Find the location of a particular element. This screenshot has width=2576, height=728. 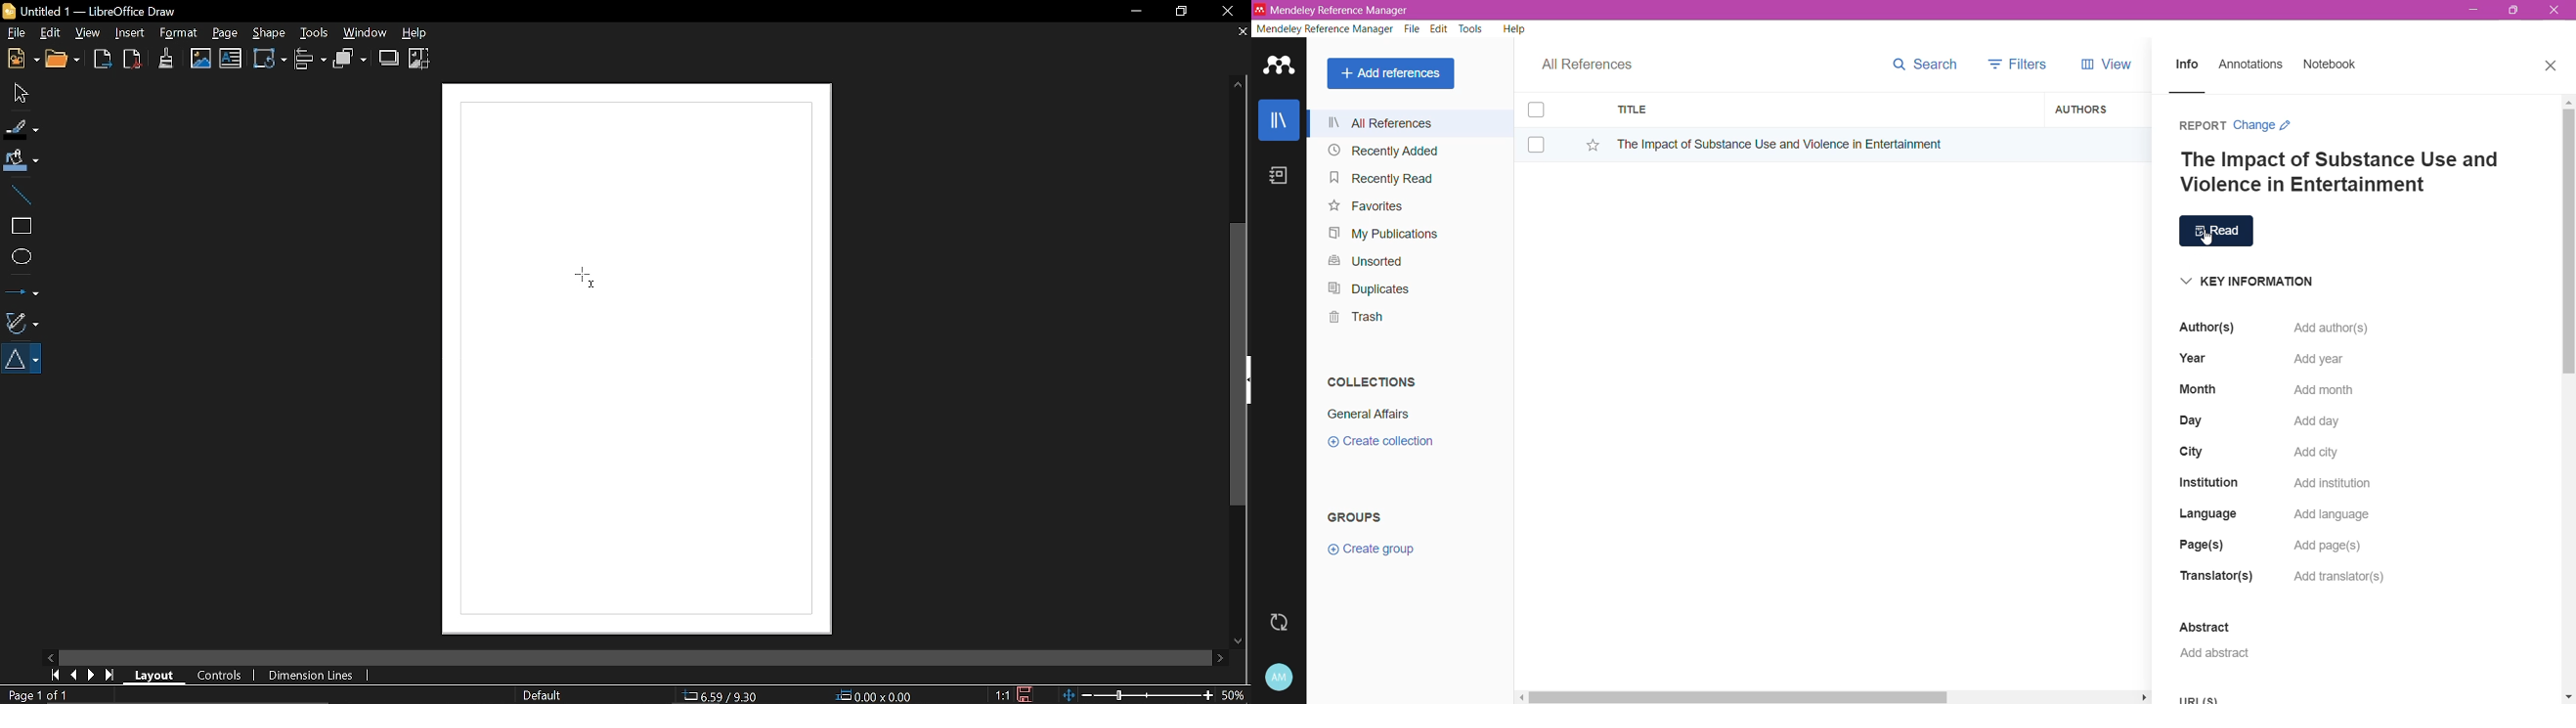

Move up is located at coordinates (1239, 84).